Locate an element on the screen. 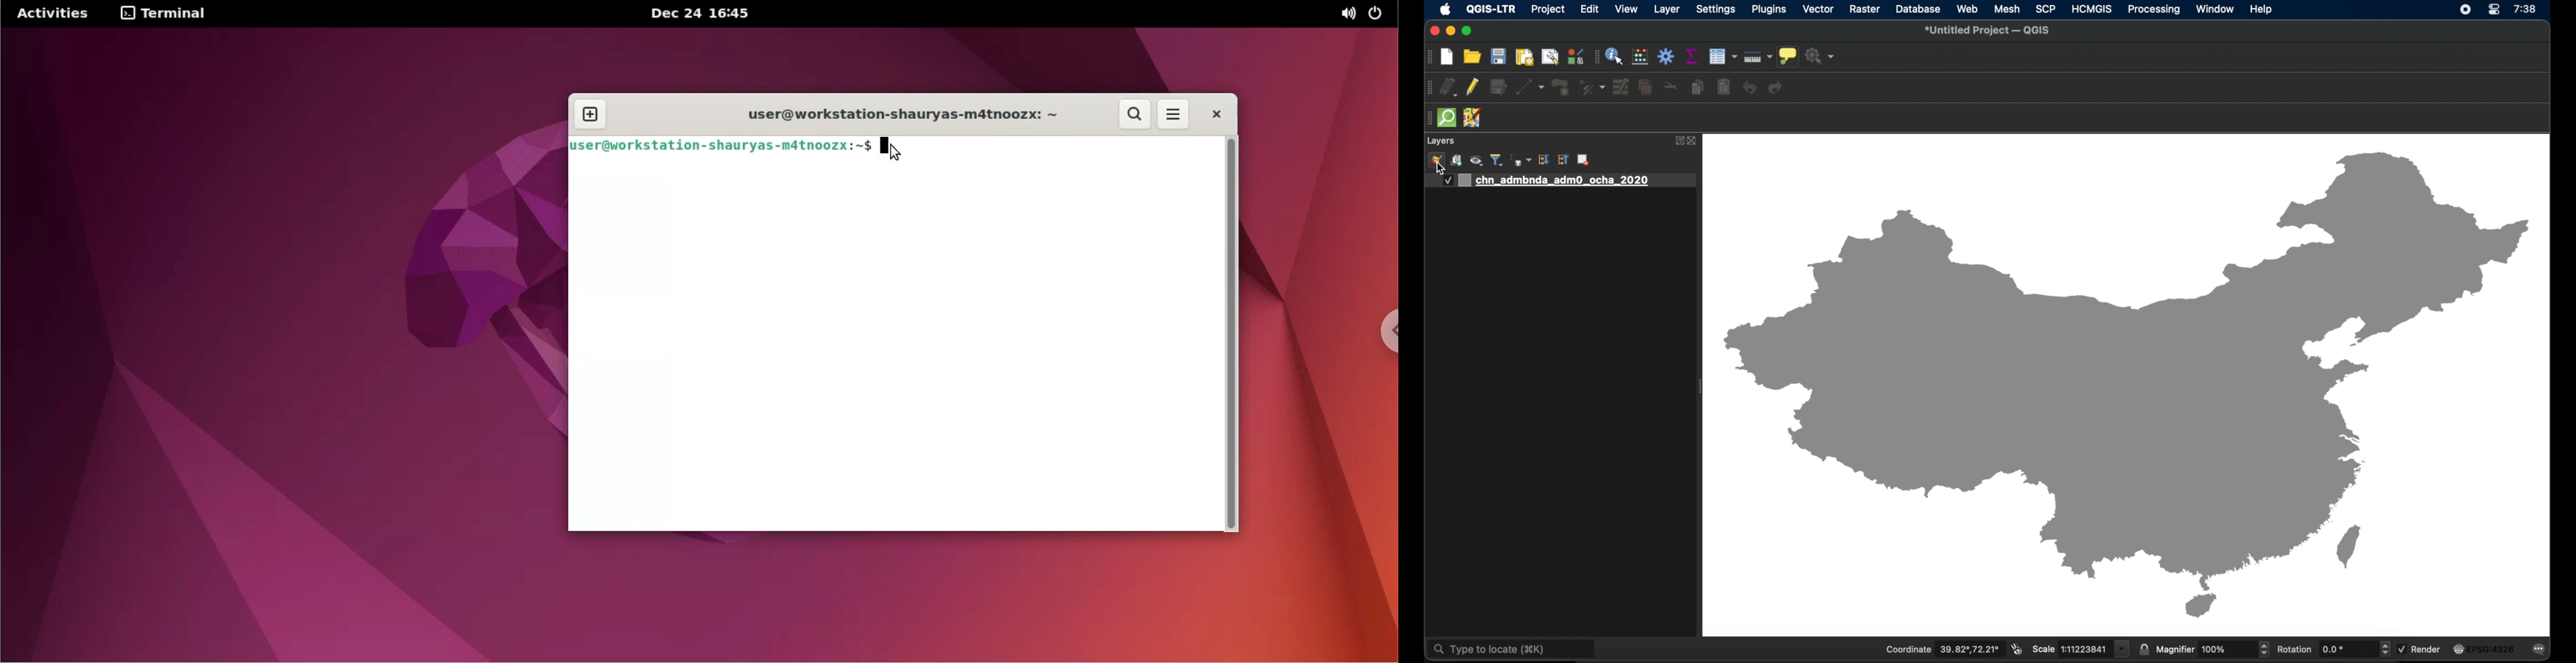 This screenshot has height=672, width=2576. show map theme is located at coordinates (1477, 161).